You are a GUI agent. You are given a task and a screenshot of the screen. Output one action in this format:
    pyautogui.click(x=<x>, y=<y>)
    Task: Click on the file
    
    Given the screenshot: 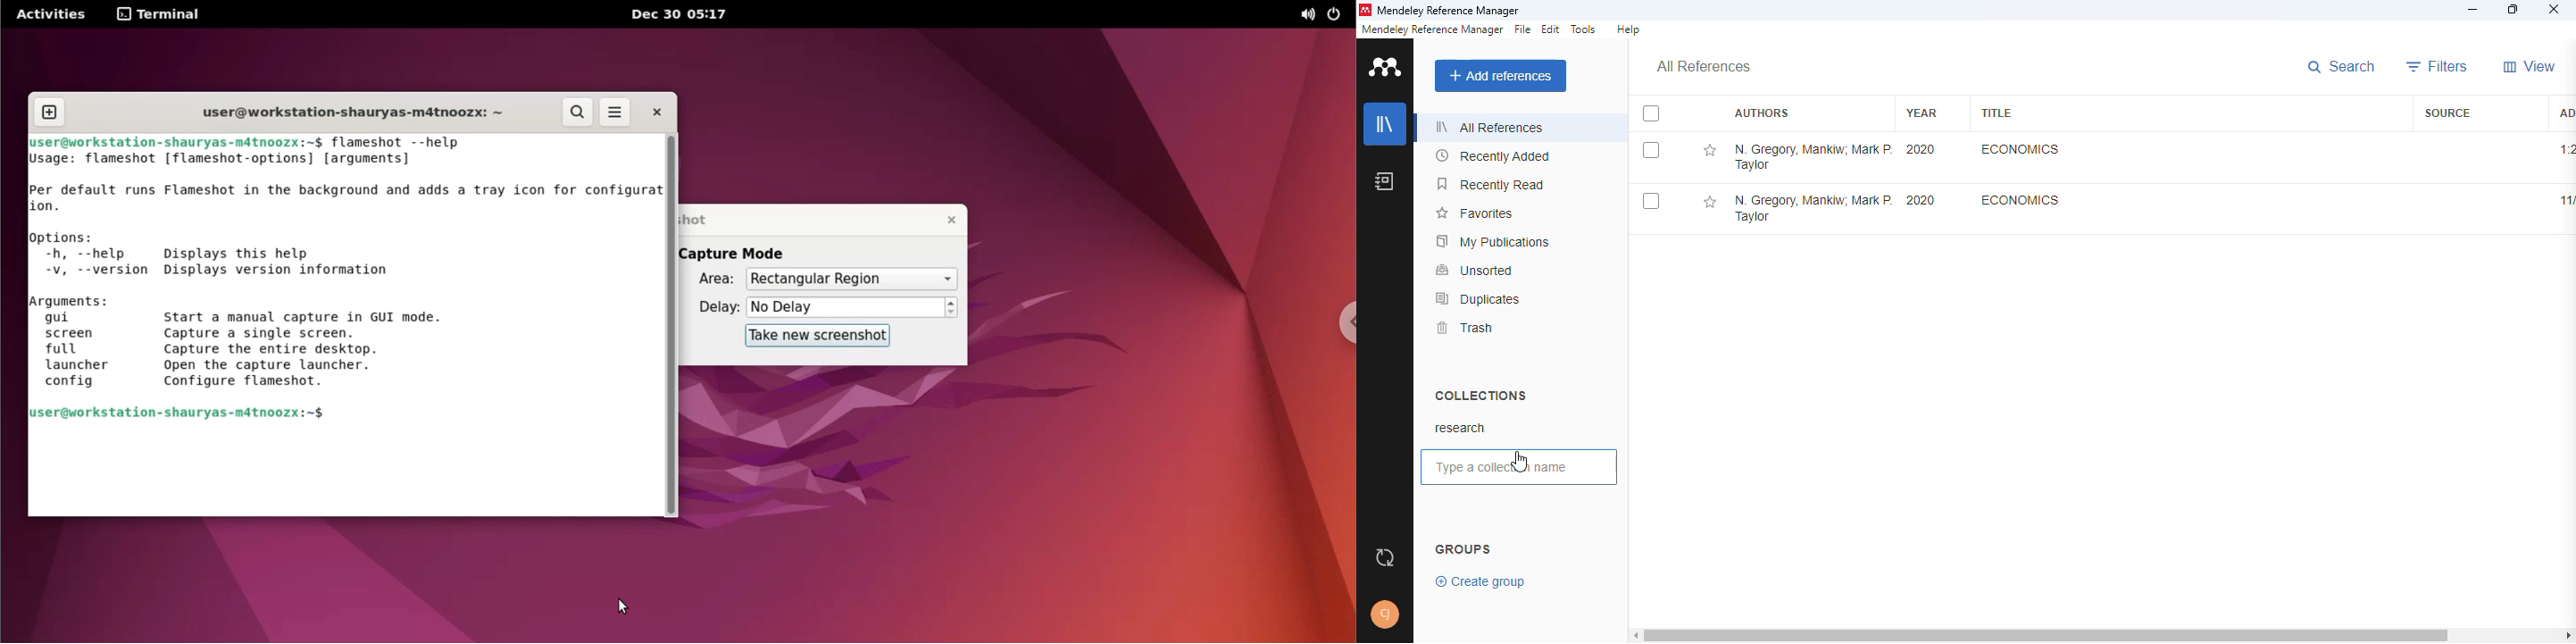 What is the action you would take?
    pyautogui.click(x=1522, y=29)
    